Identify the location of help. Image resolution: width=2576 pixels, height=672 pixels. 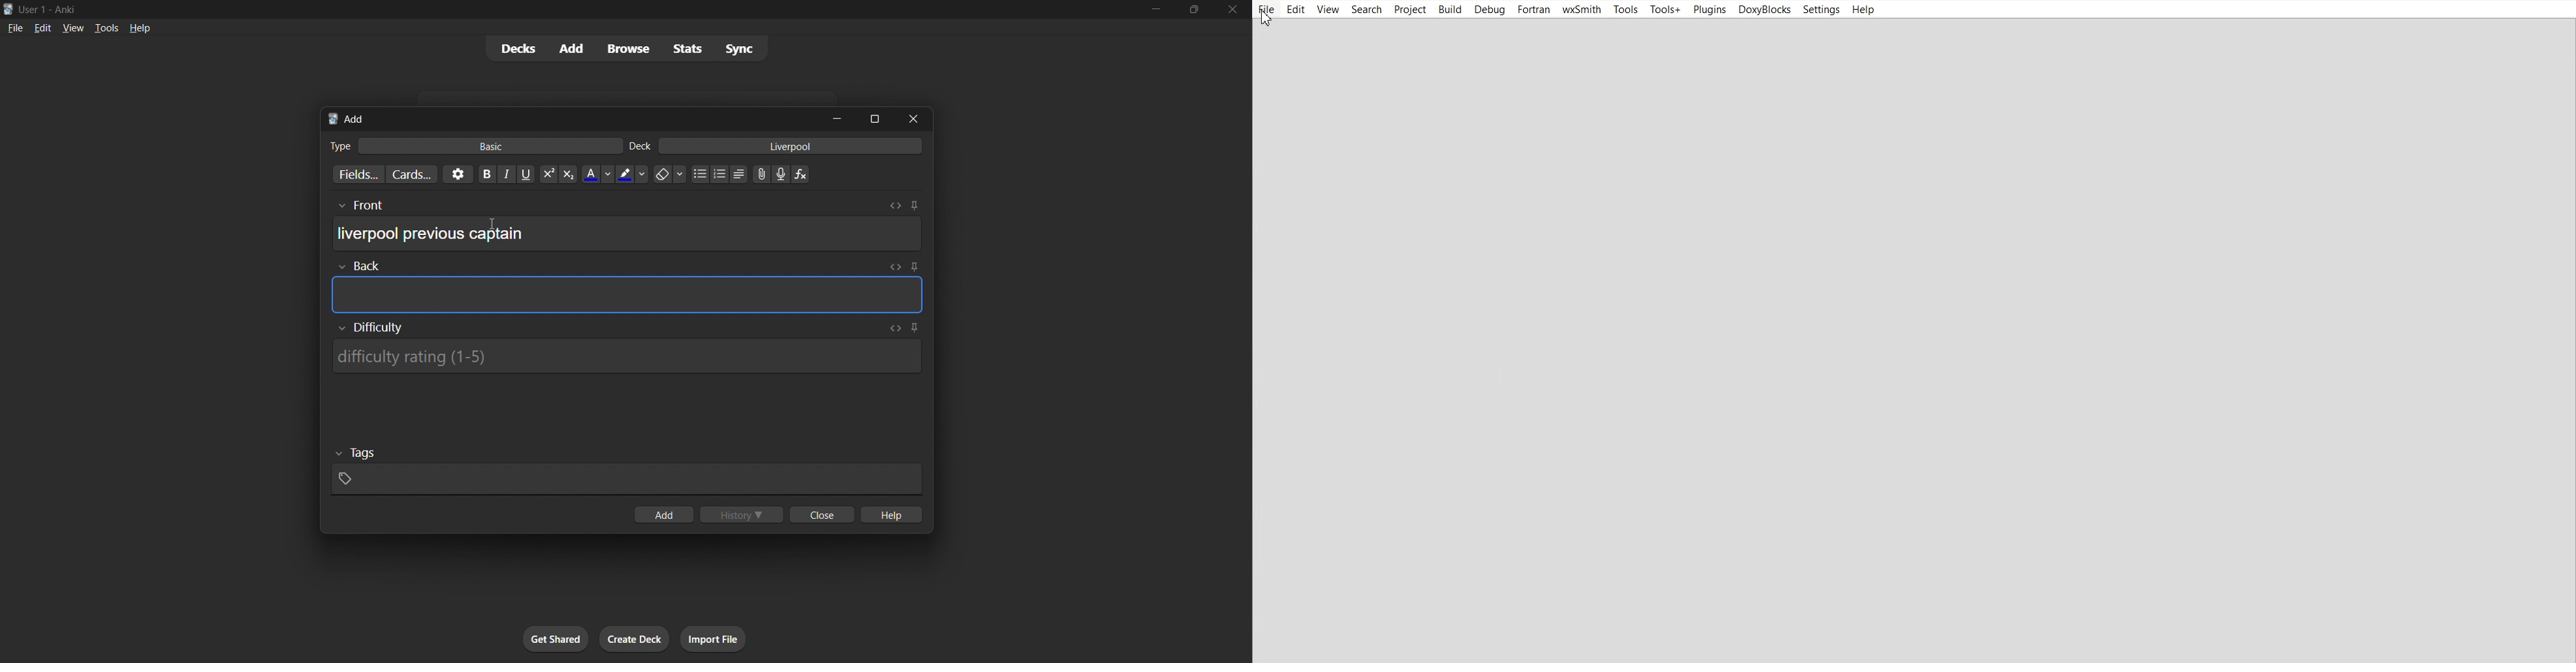
(142, 27).